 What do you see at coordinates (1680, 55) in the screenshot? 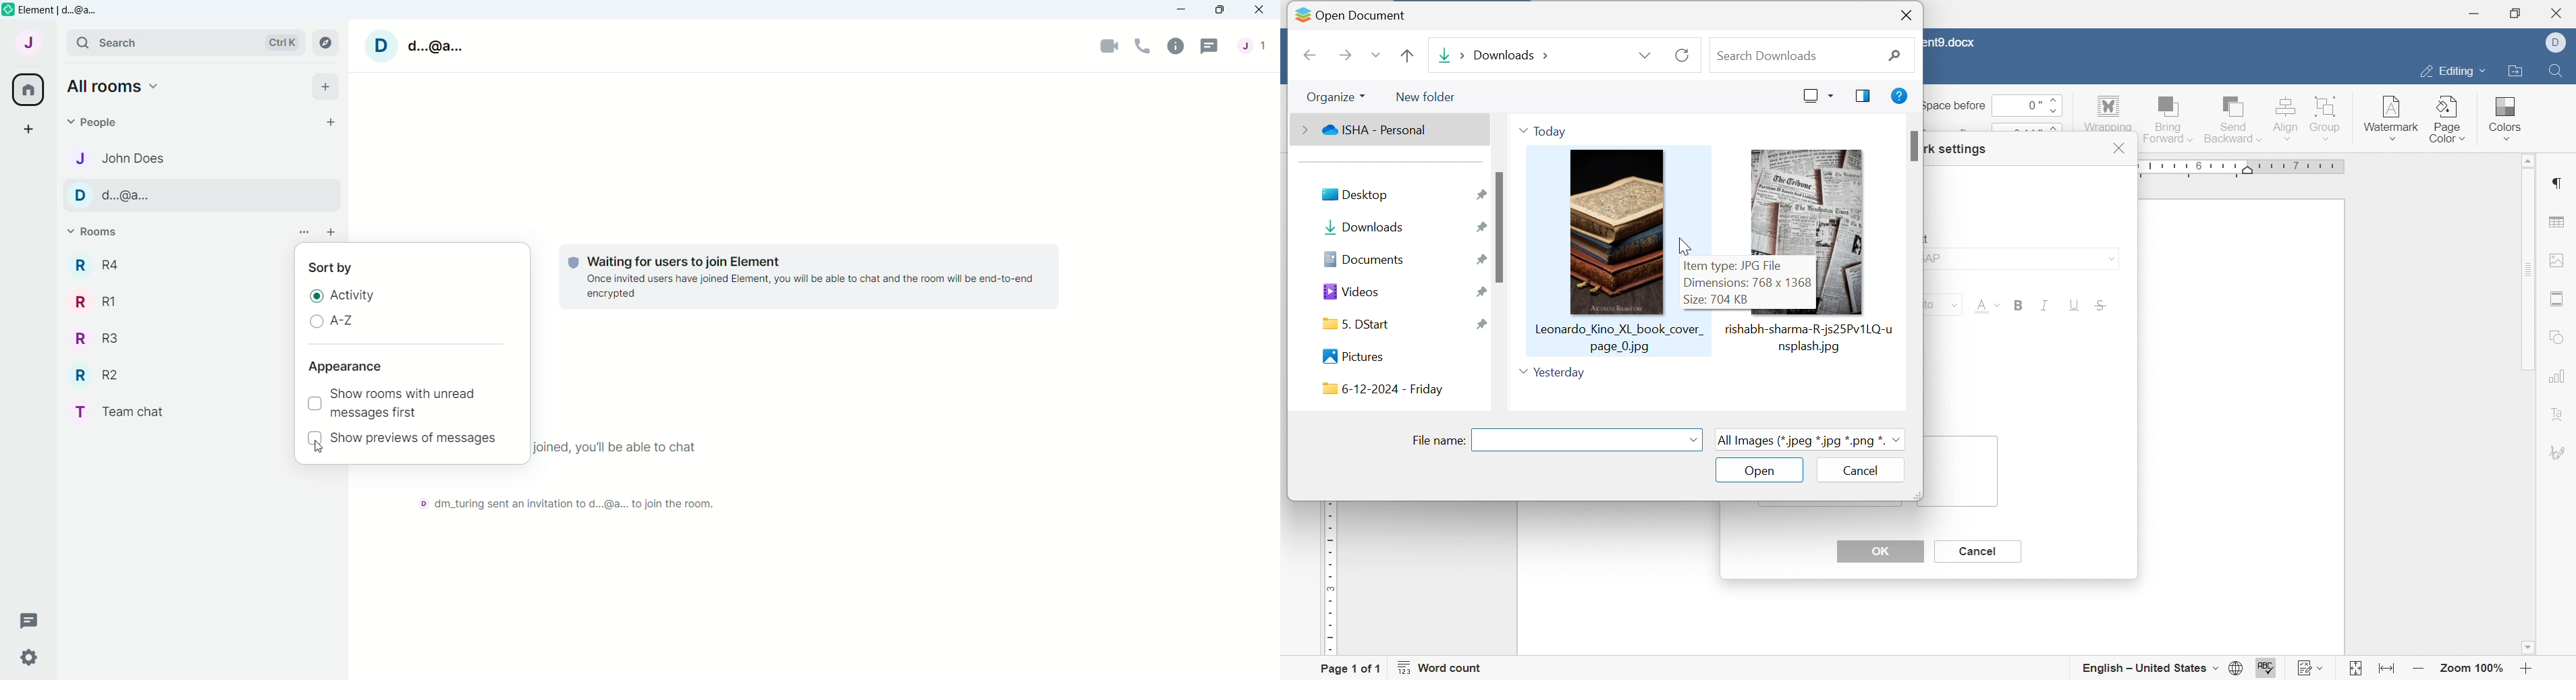
I see `reload` at bounding box center [1680, 55].